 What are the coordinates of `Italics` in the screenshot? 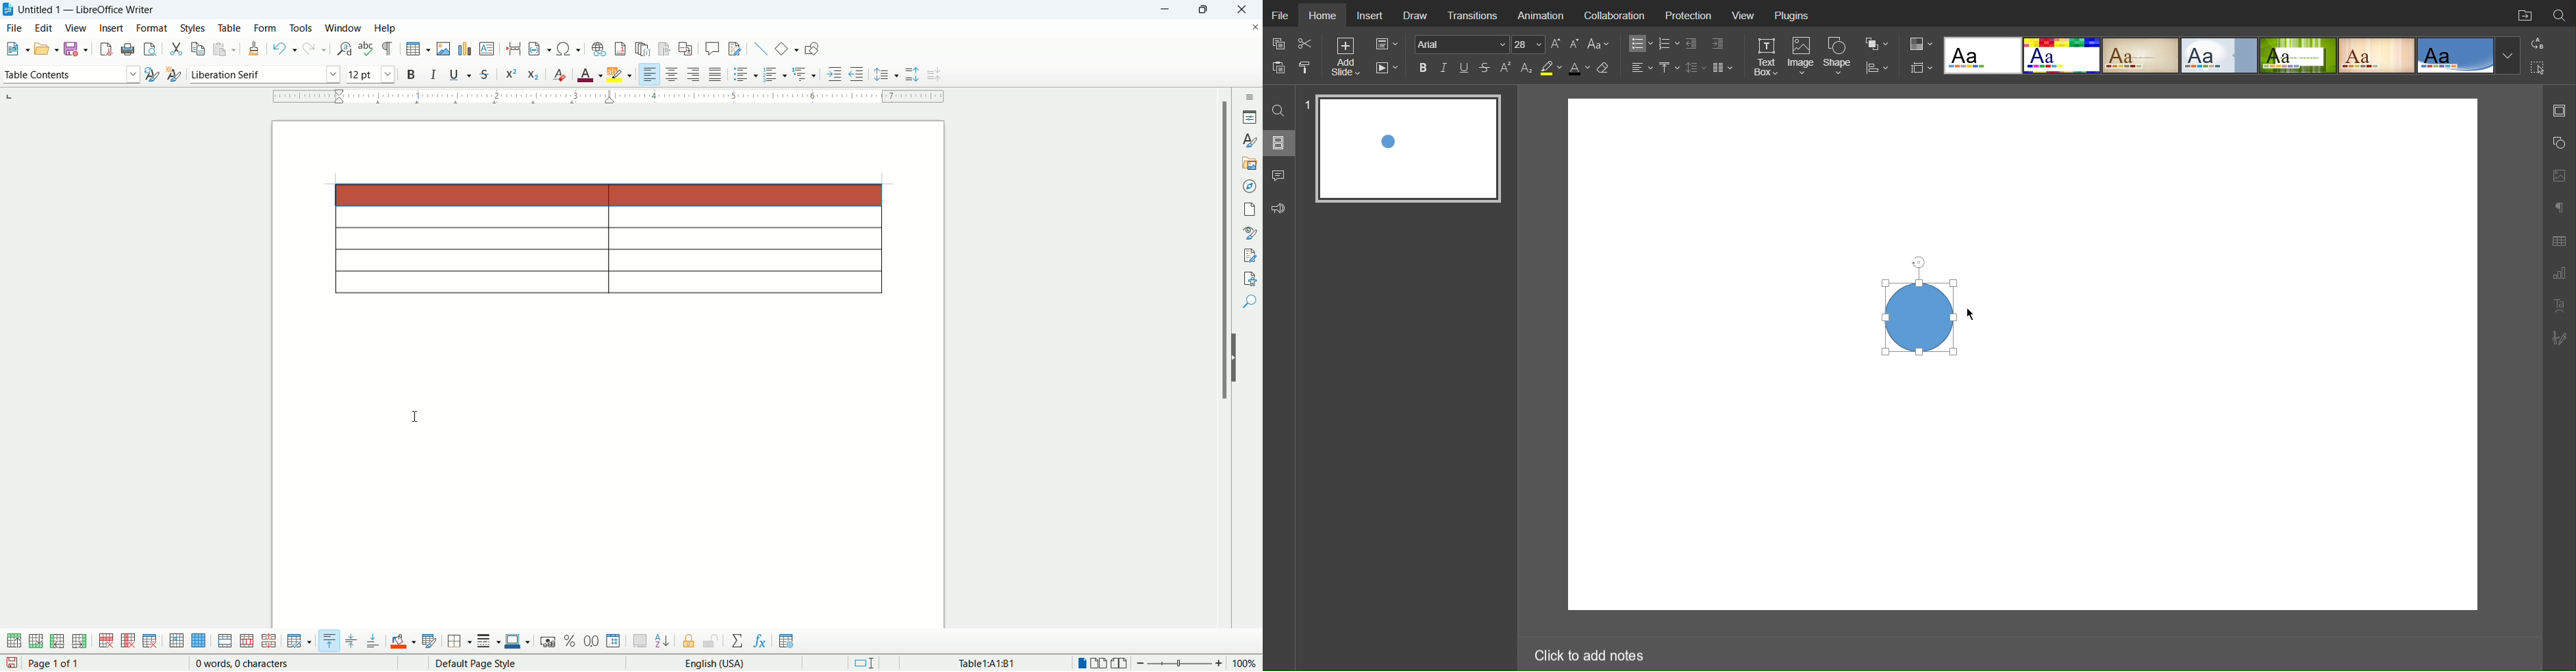 It's located at (1444, 68).